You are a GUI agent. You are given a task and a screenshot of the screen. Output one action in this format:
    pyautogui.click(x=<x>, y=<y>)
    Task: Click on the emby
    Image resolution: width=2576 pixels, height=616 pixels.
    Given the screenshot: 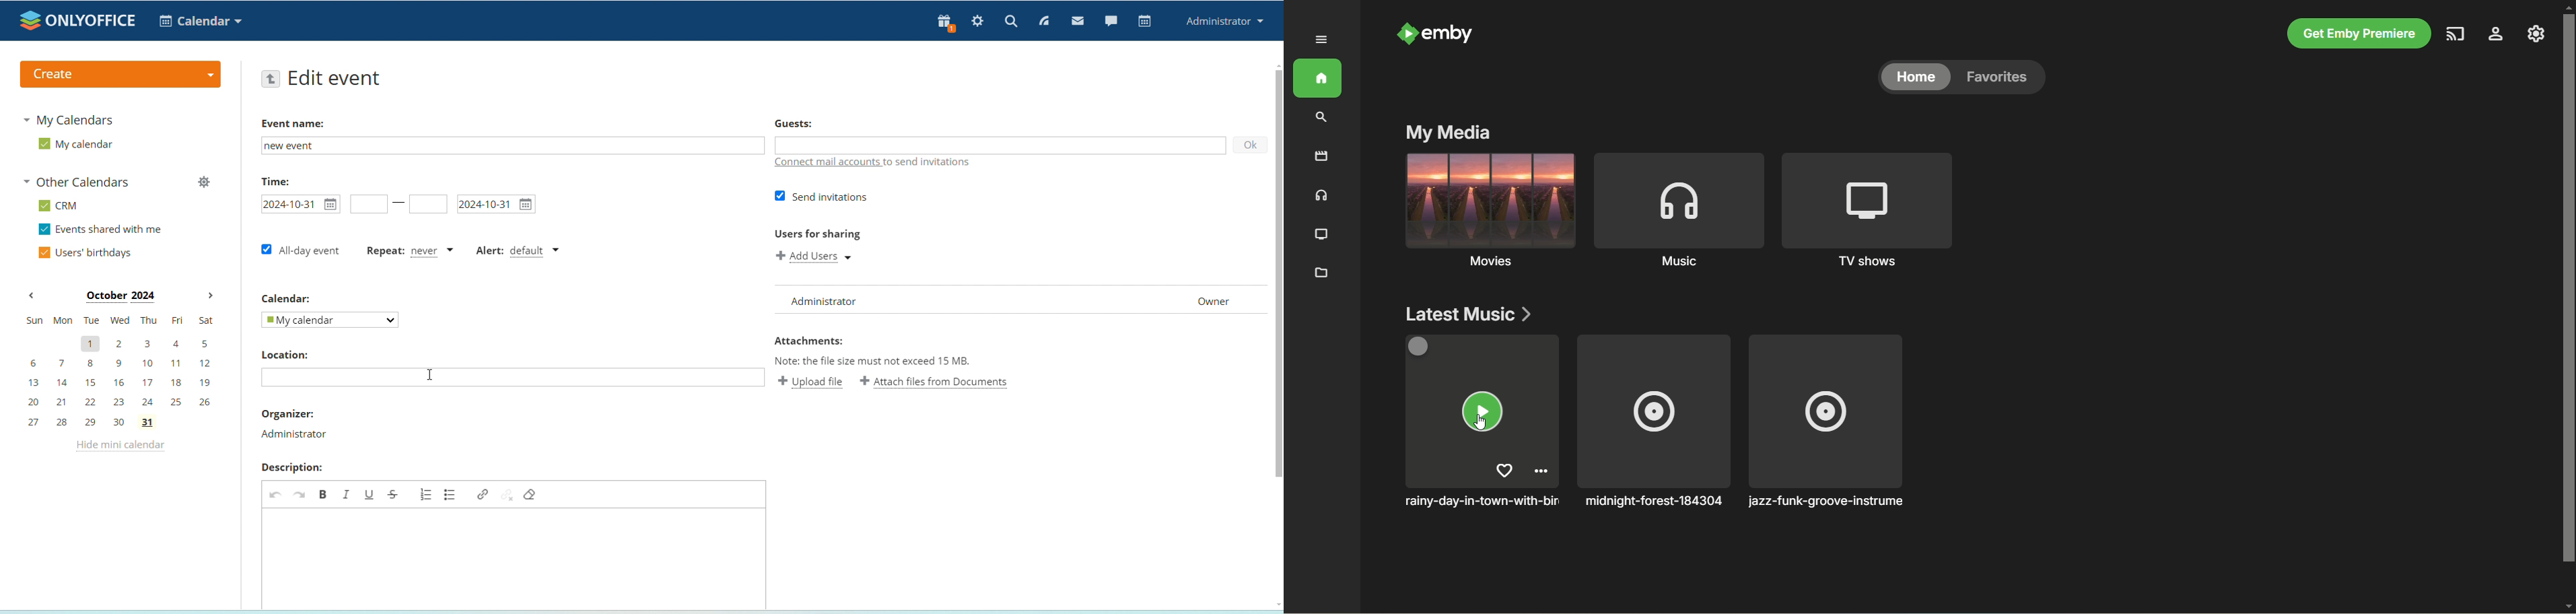 What is the action you would take?
    pyautogui.click(x=1436, y=34)
    